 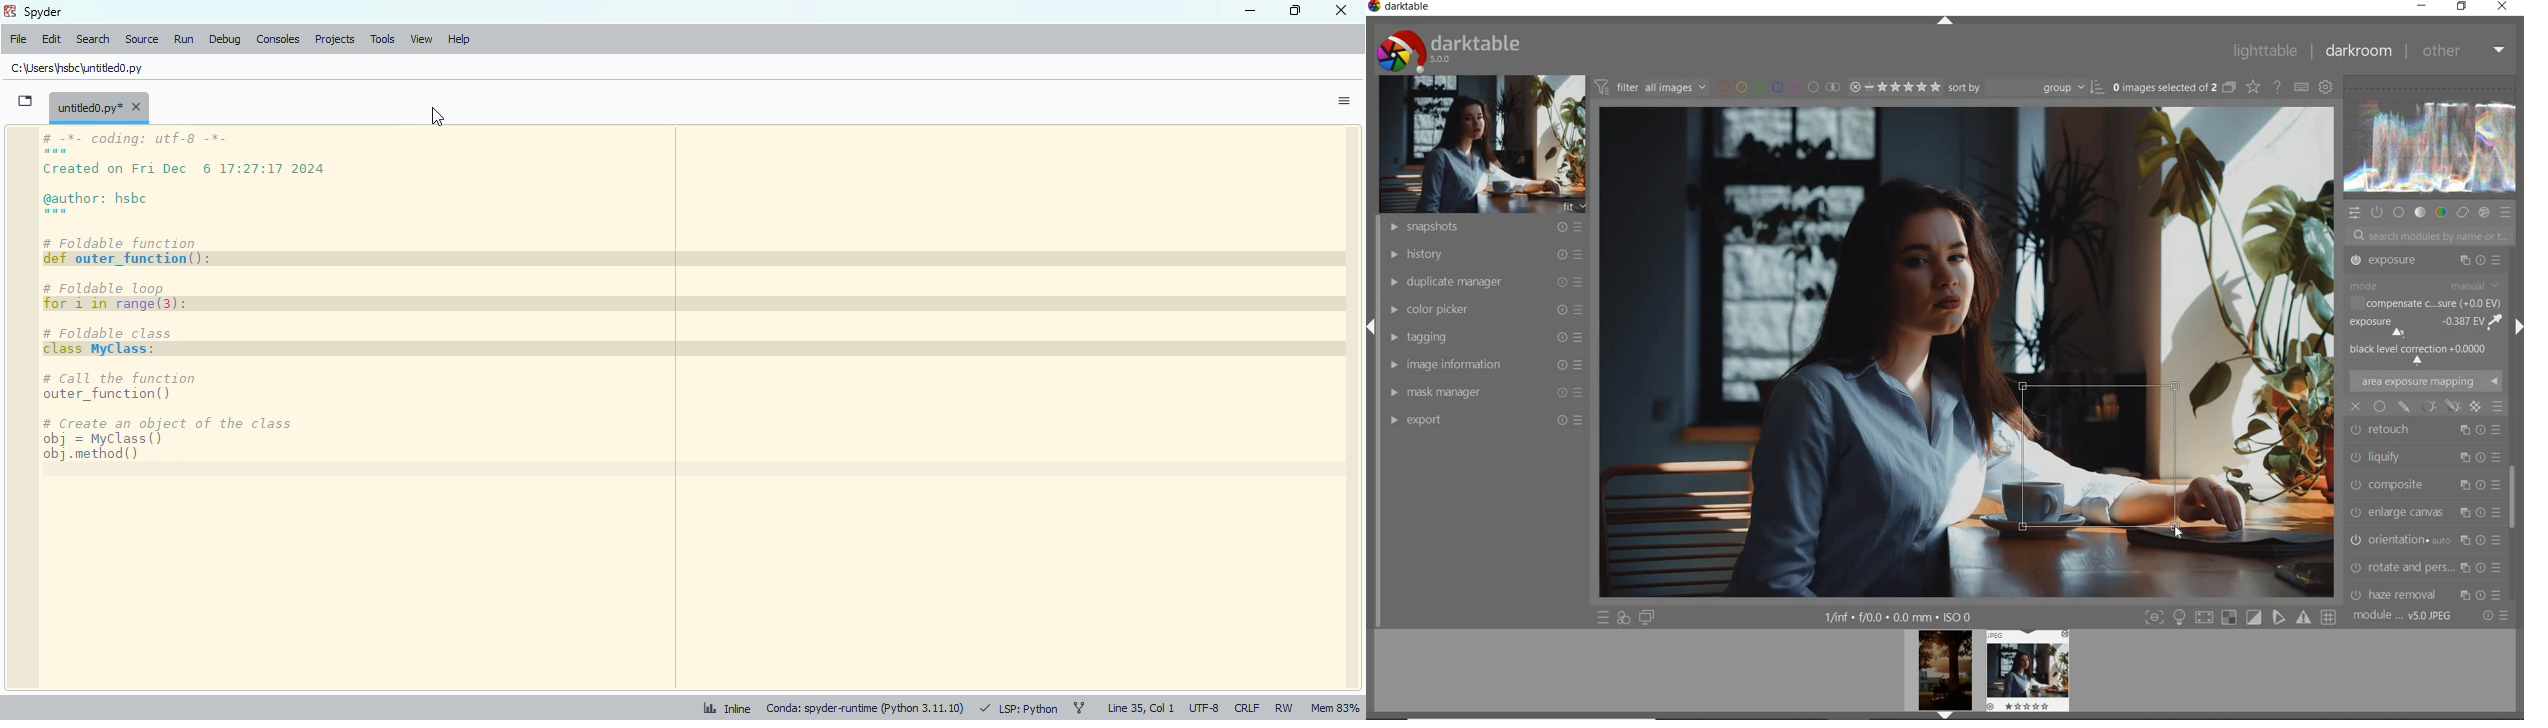 I want to click on TOGGLE MODE, so click(x=2240, y=617).